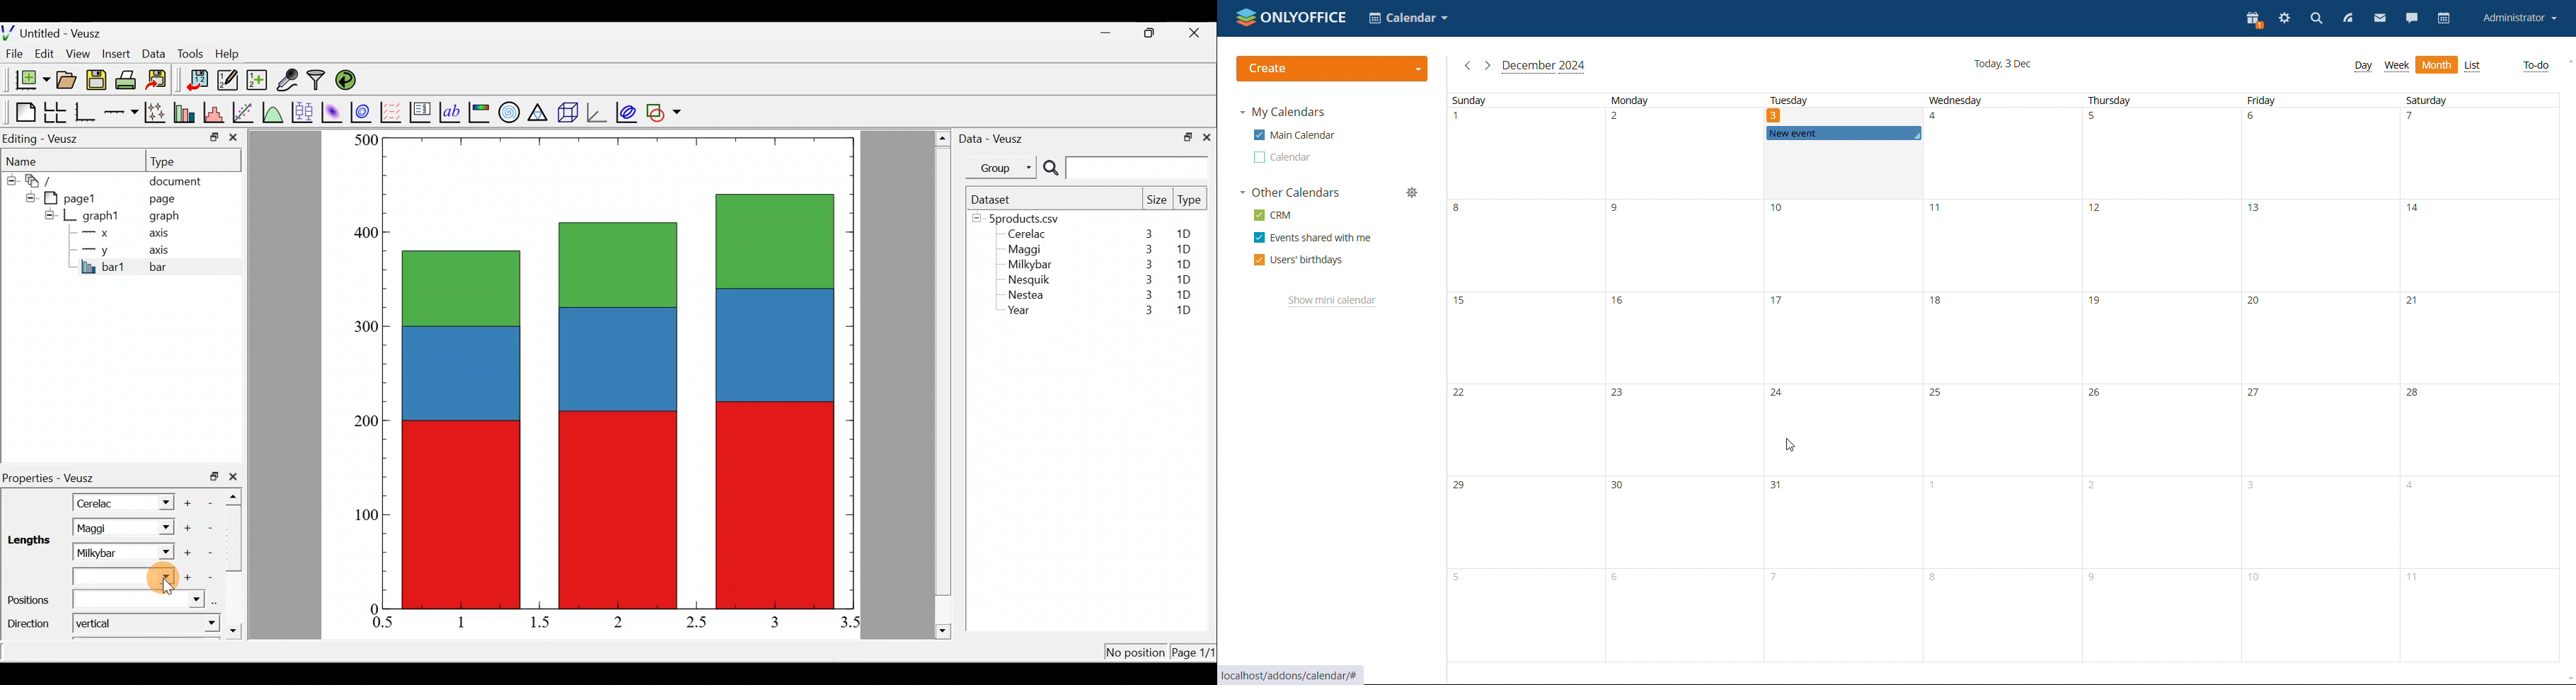 The height and width of the screenshot is (700, 2576). I want to click on 2, so click(616, 621).